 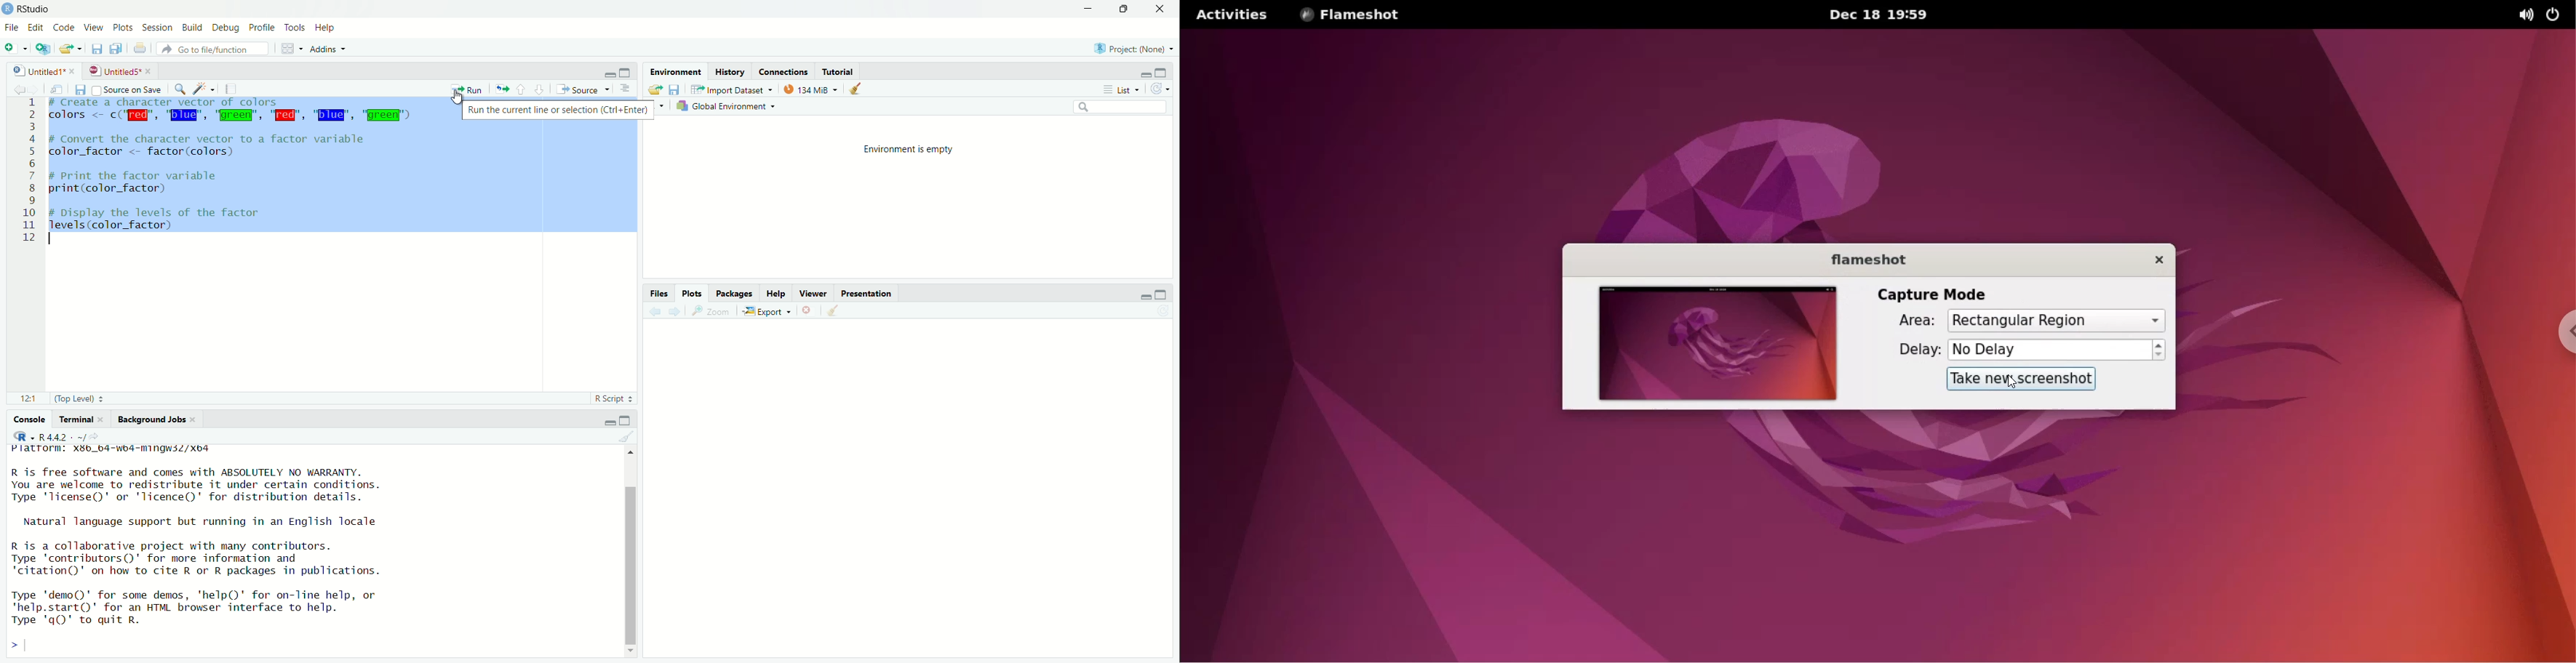 What do you see at coordinates (14, 89) in the screenshot?
I see `go back to the previous source location` at bounding box center [14, 89].